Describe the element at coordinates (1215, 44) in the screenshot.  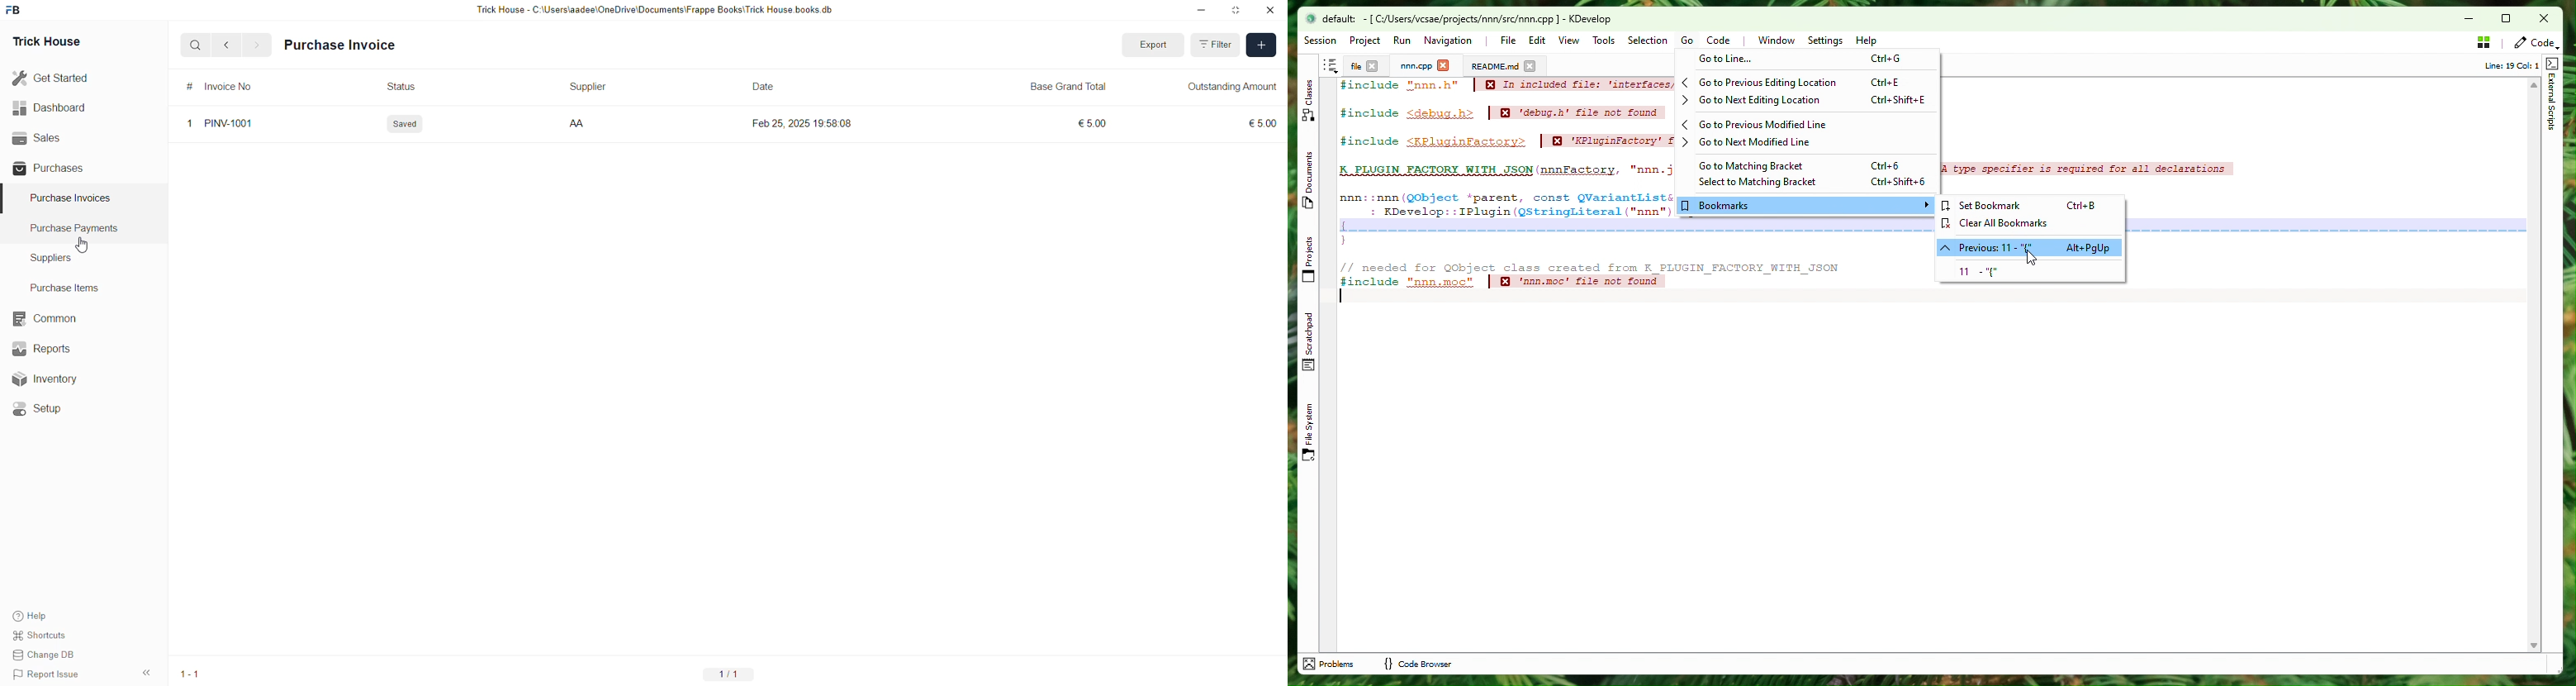
I see `Filter` at that location.